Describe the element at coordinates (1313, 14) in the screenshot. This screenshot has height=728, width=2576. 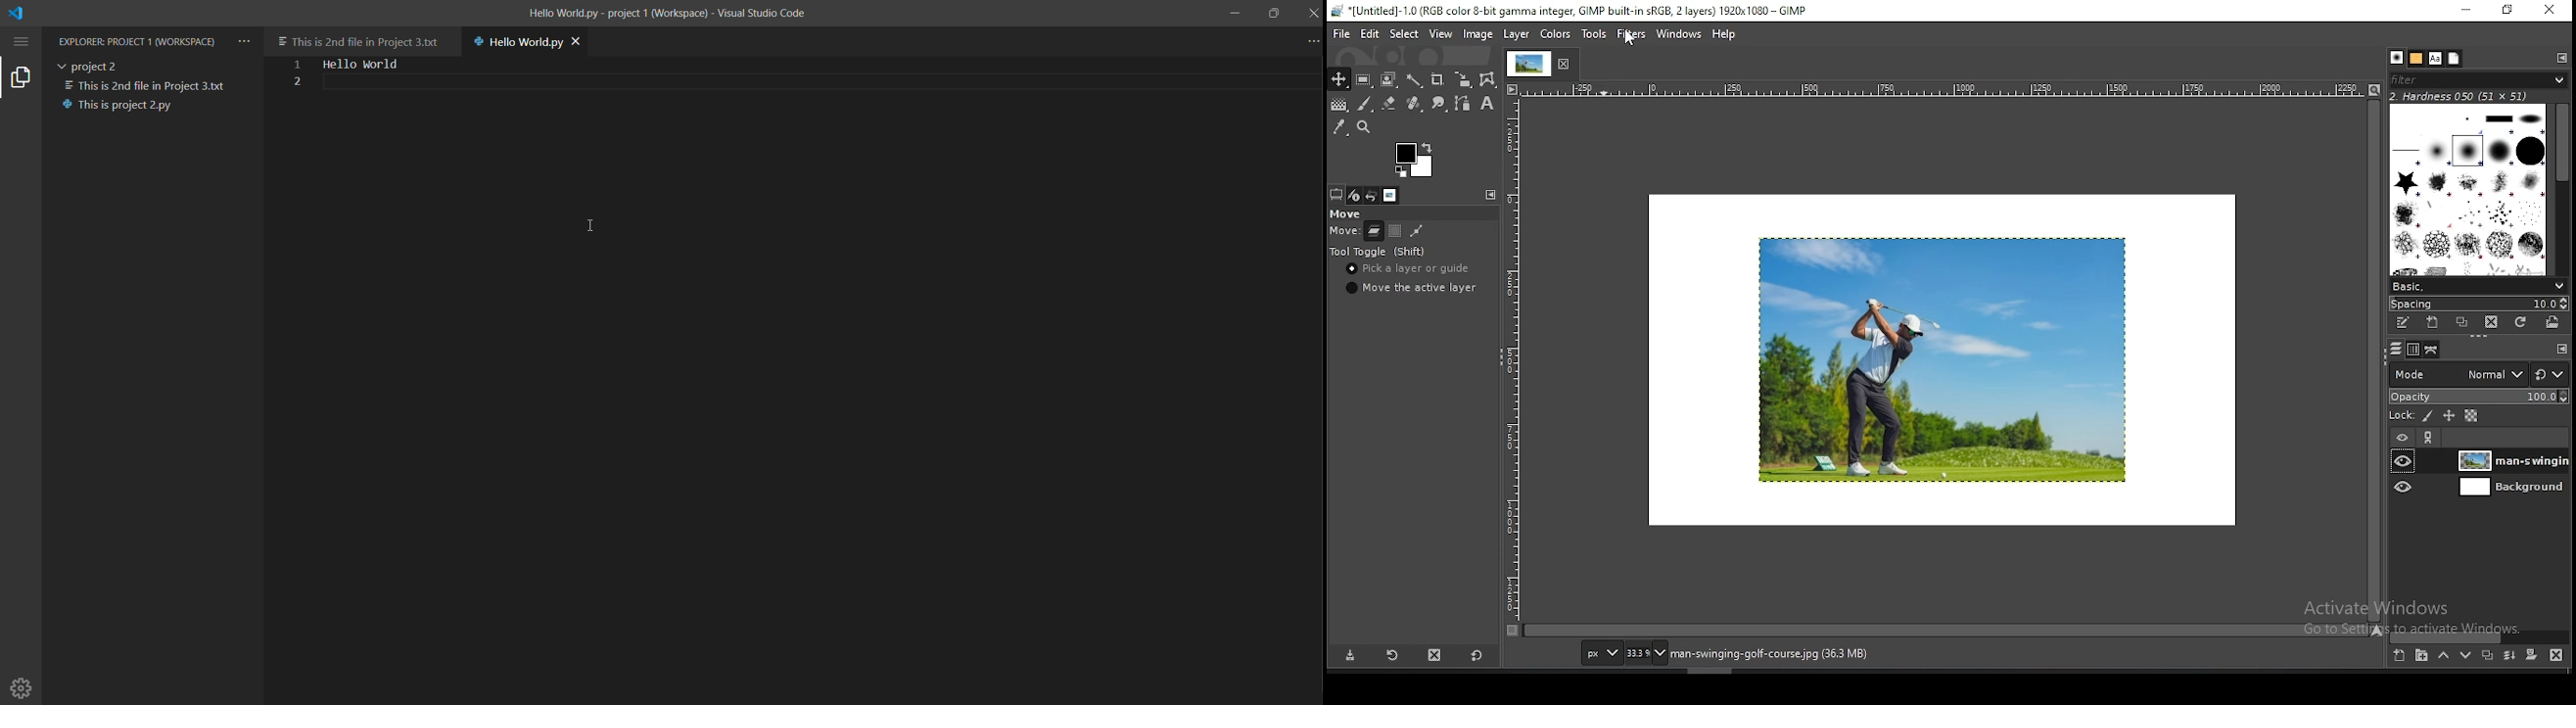
I see `close` at that location.